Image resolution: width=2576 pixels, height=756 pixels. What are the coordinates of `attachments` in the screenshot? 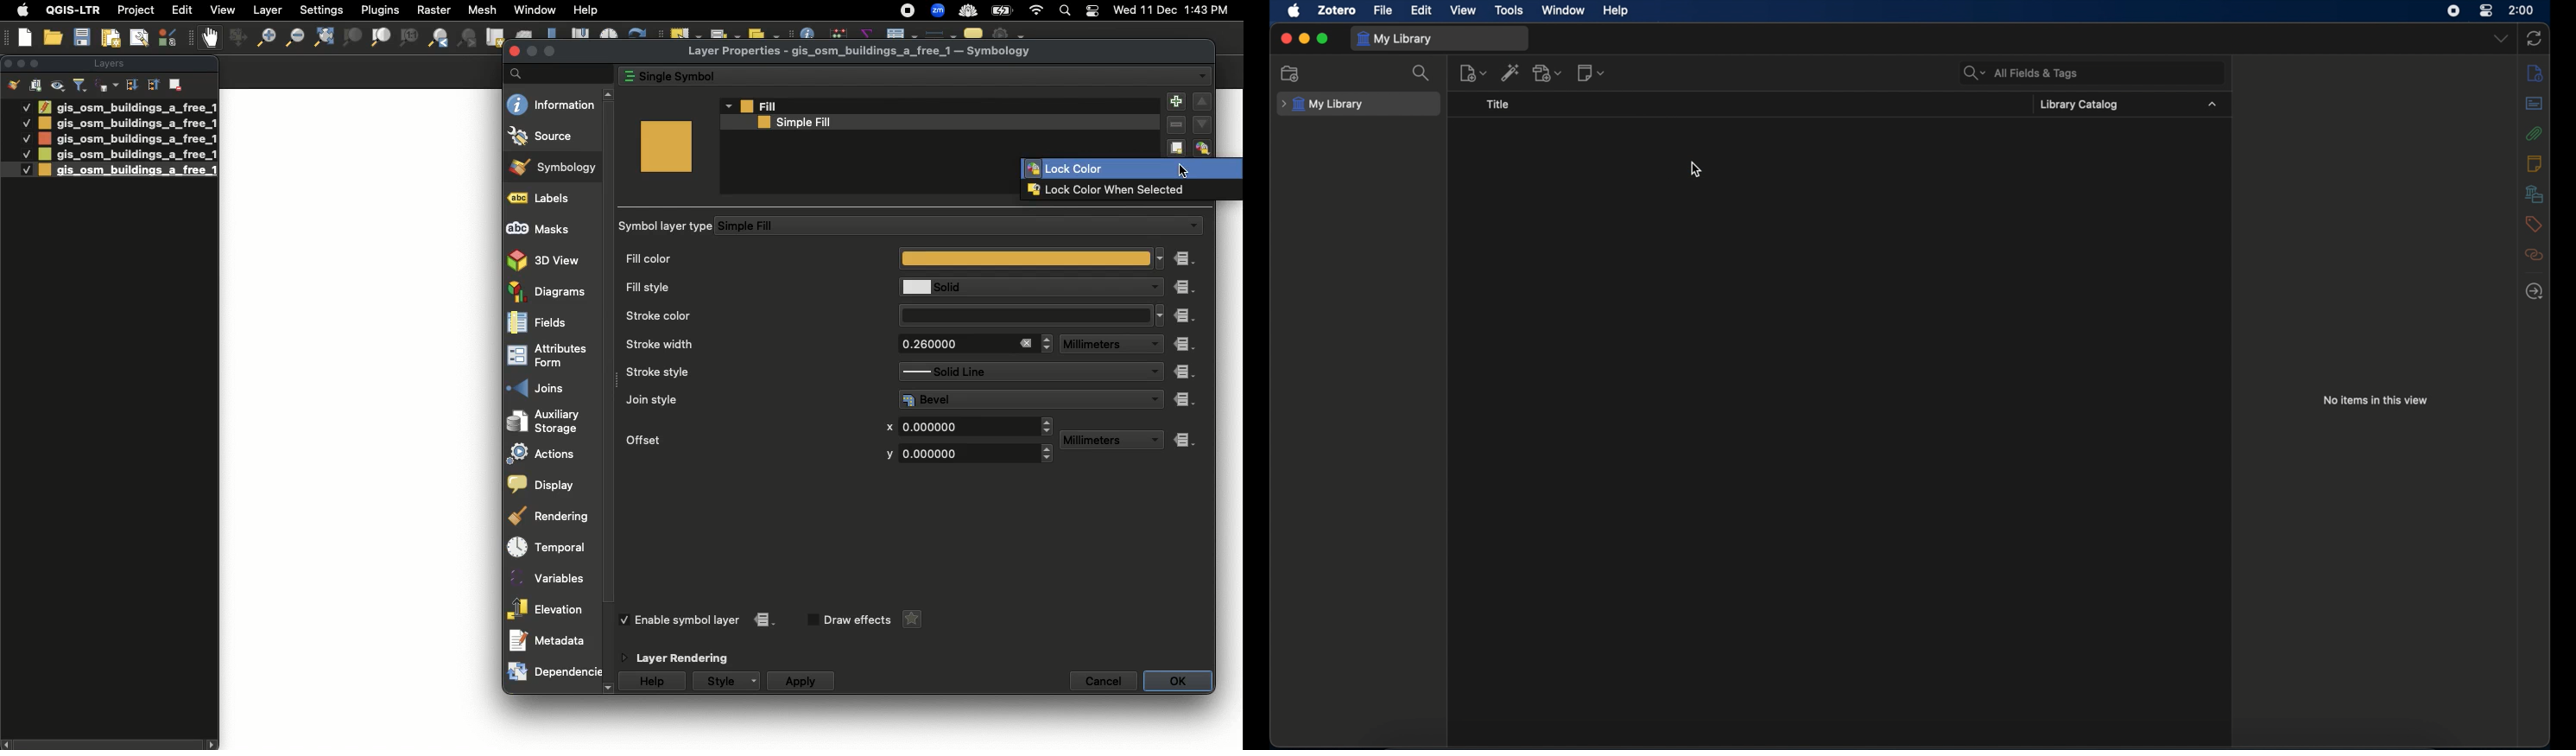 It's located at (2536, 133).